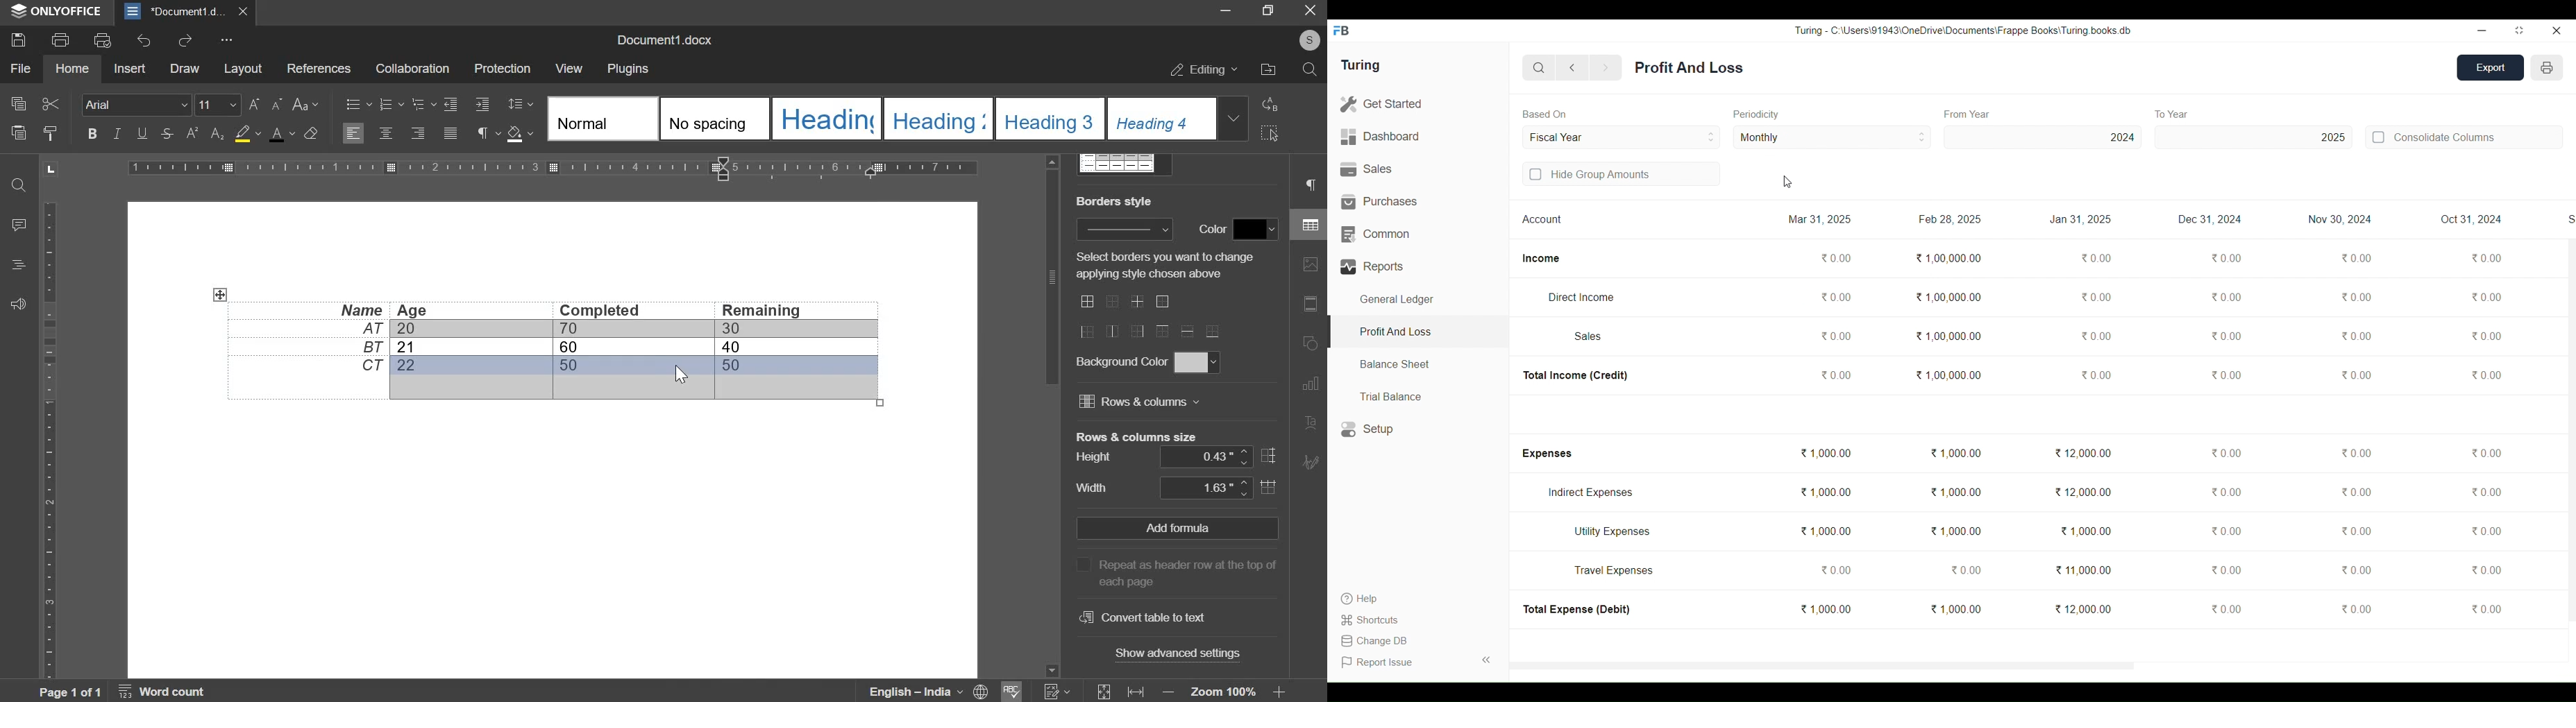 Image resolution: width=2576 pixels, height=728 pixels. Describe the element at coordinates (1228, 10) in the screenshot. I see `minimize` at that location.